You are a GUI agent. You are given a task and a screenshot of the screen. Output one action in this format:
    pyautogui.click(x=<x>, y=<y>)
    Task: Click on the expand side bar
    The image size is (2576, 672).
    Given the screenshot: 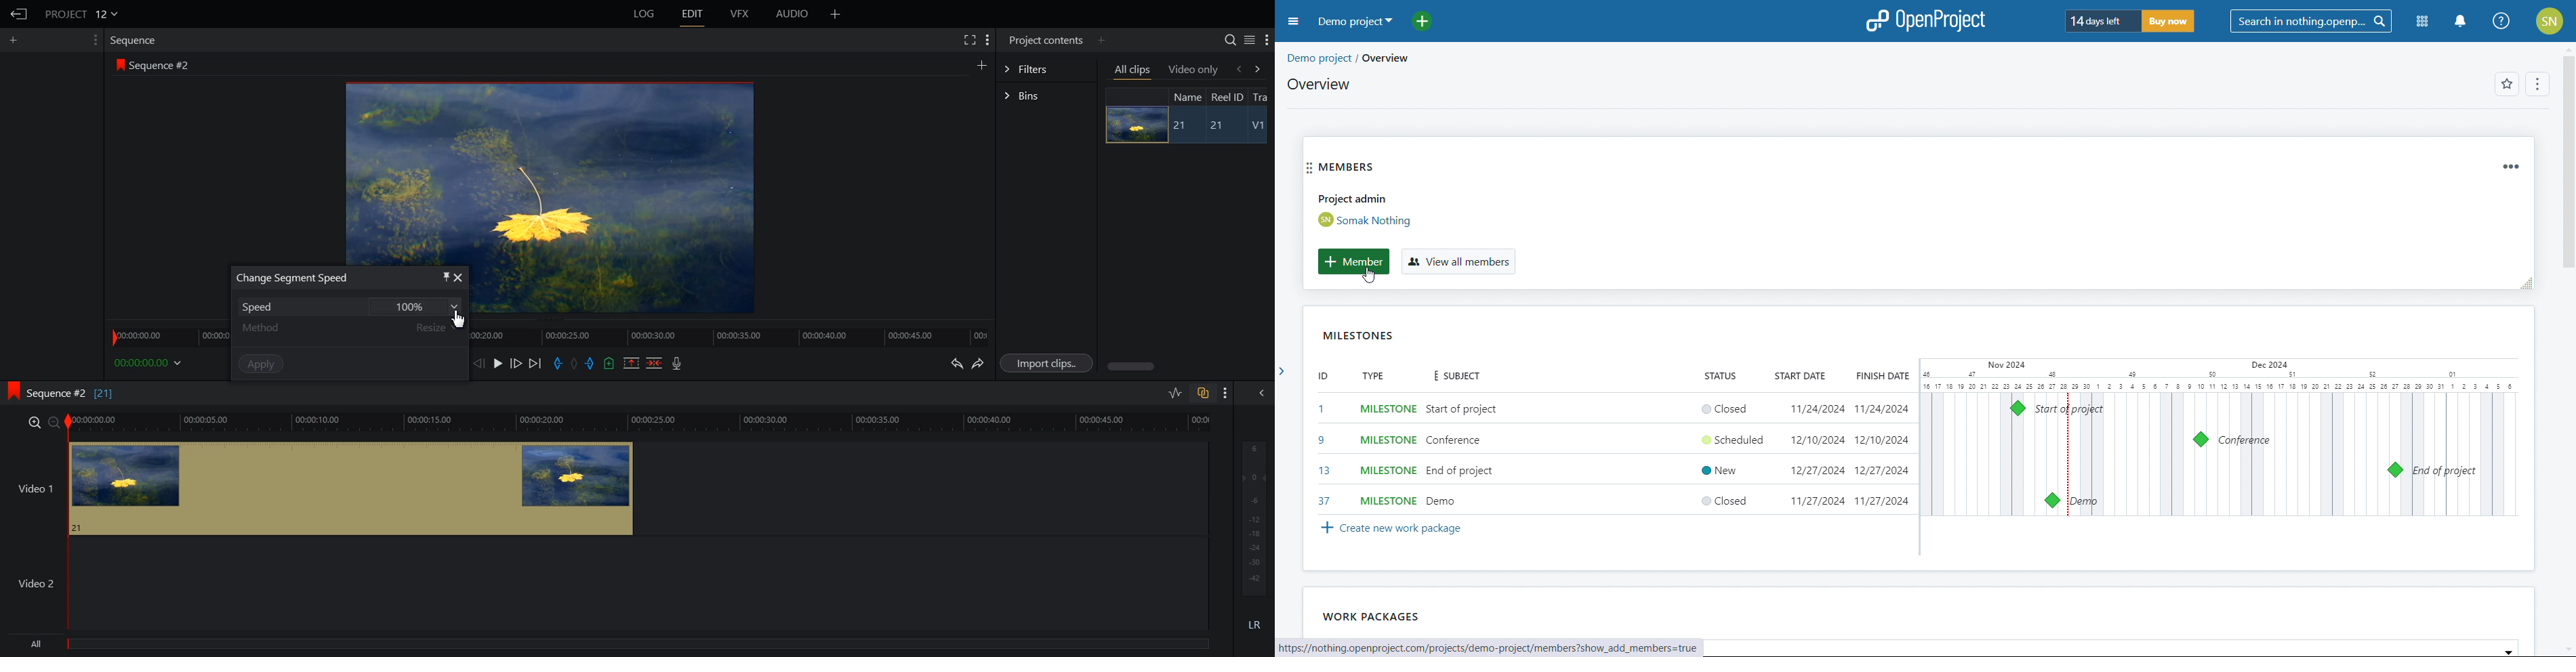 What is the action you would take?
    pyautogui.click(x=1286, y=372)
    